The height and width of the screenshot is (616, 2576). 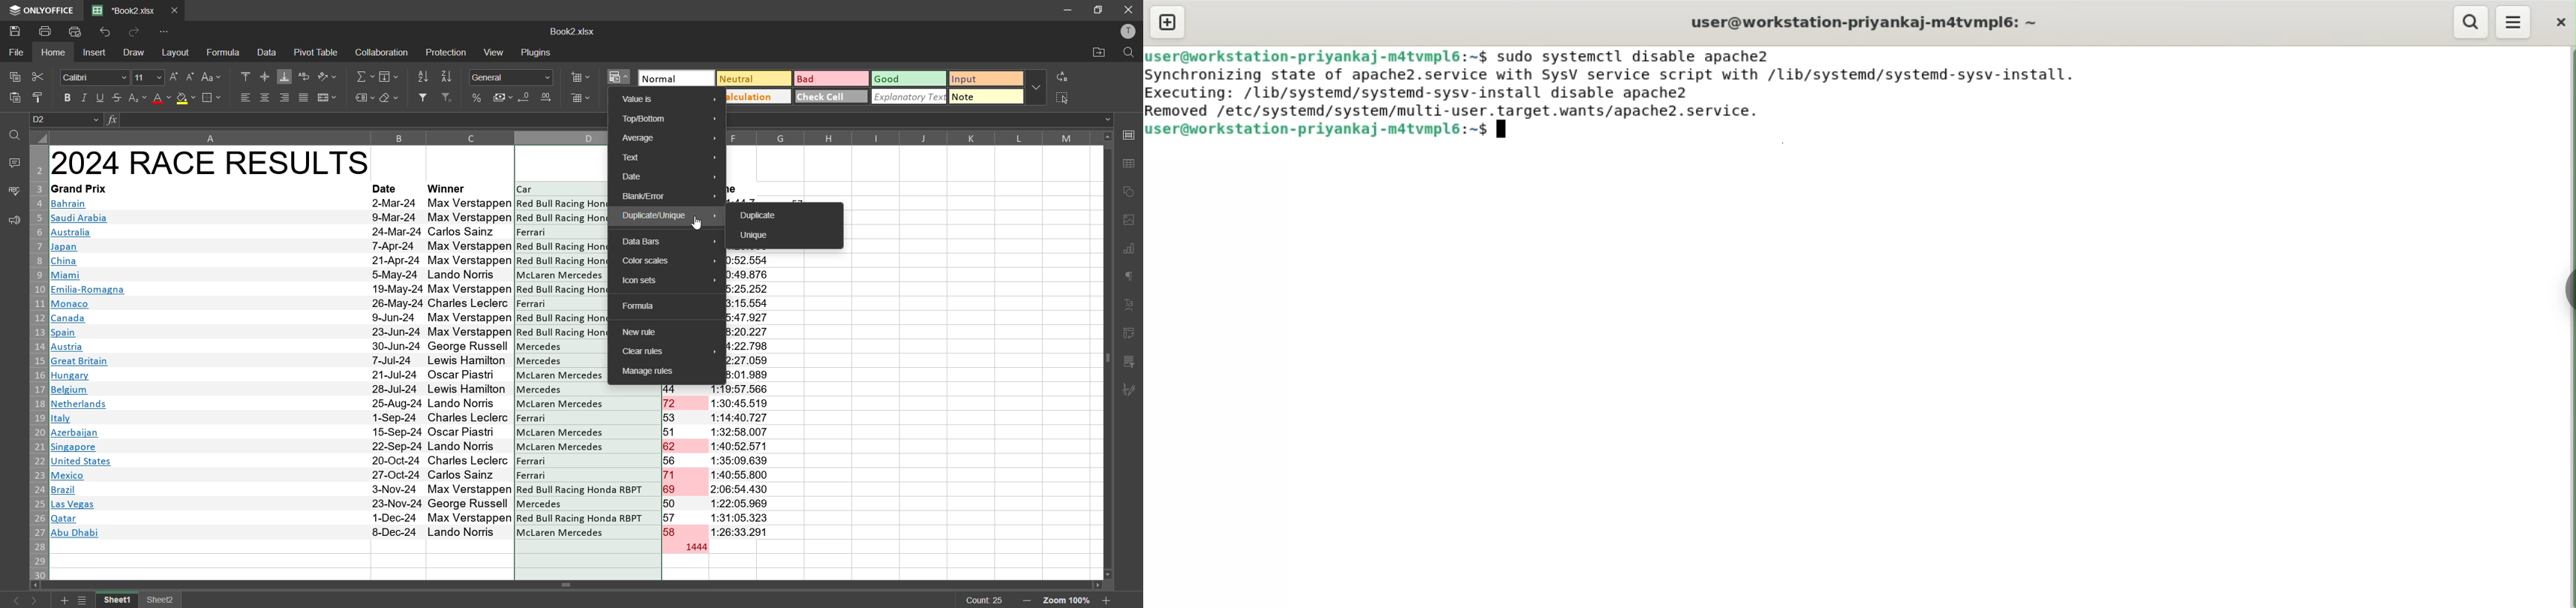 I want to click on insert, so click(x=95, y=54).